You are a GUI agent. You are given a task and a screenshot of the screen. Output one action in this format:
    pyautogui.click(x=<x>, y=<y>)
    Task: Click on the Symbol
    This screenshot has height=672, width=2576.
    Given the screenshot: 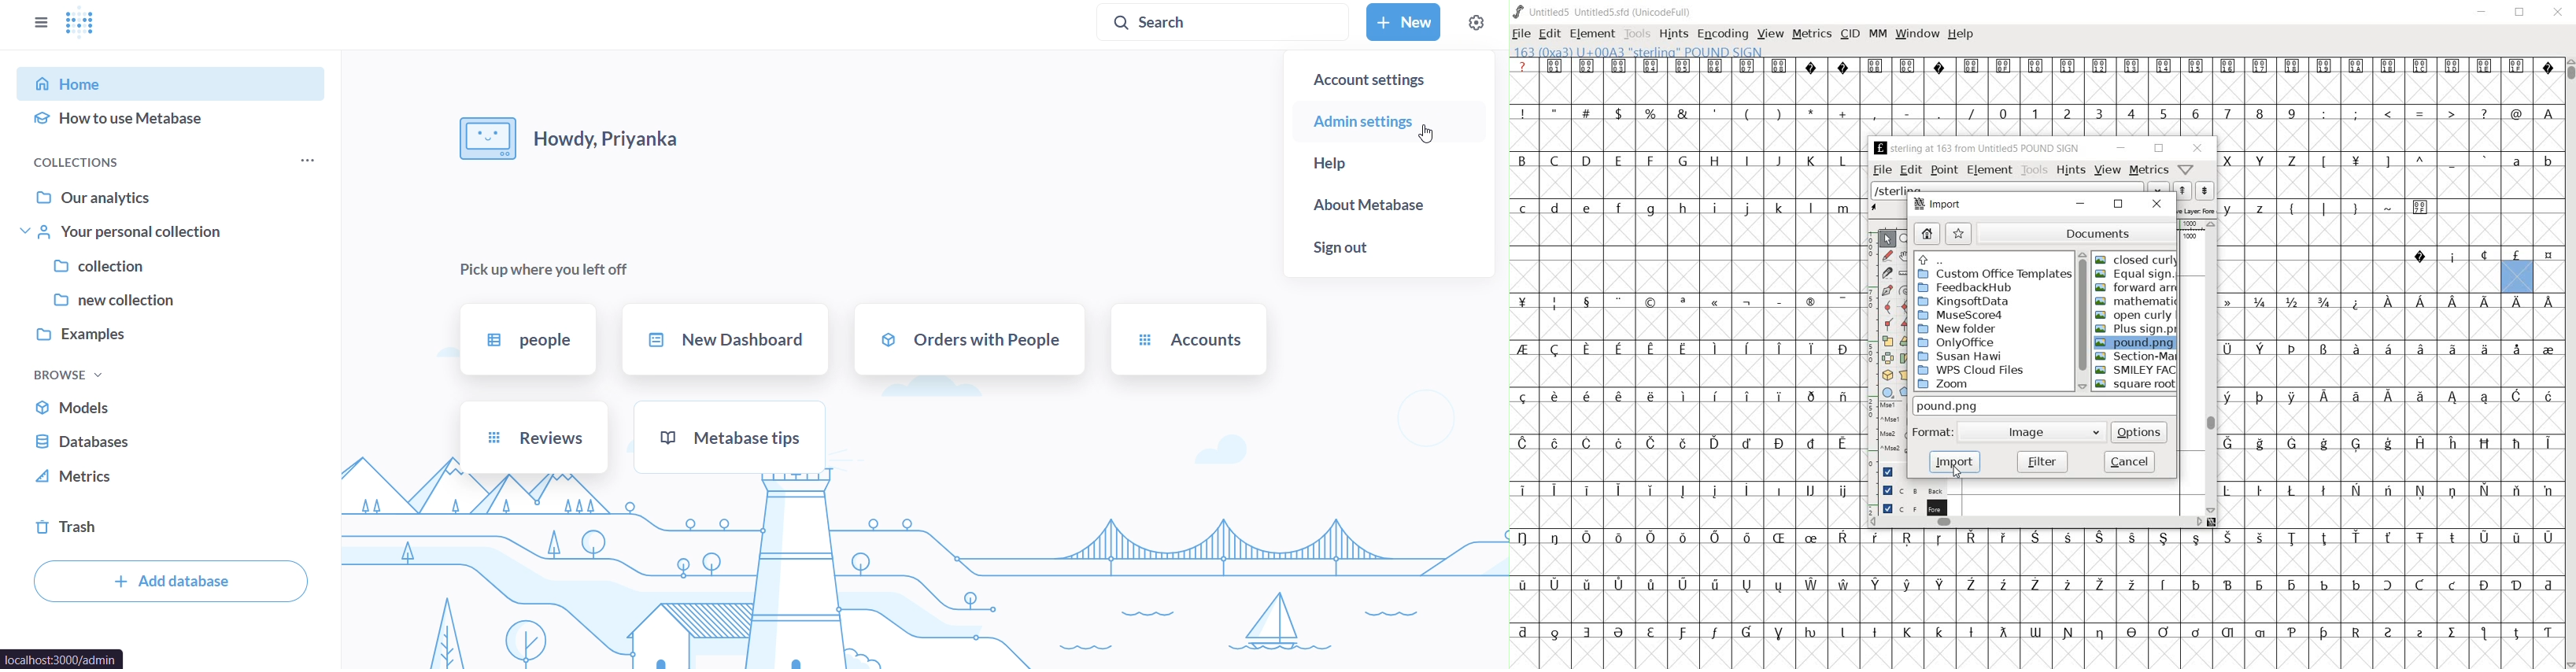 What is the action you would take?
    pyautogui.click(x=2452, y=538)
    